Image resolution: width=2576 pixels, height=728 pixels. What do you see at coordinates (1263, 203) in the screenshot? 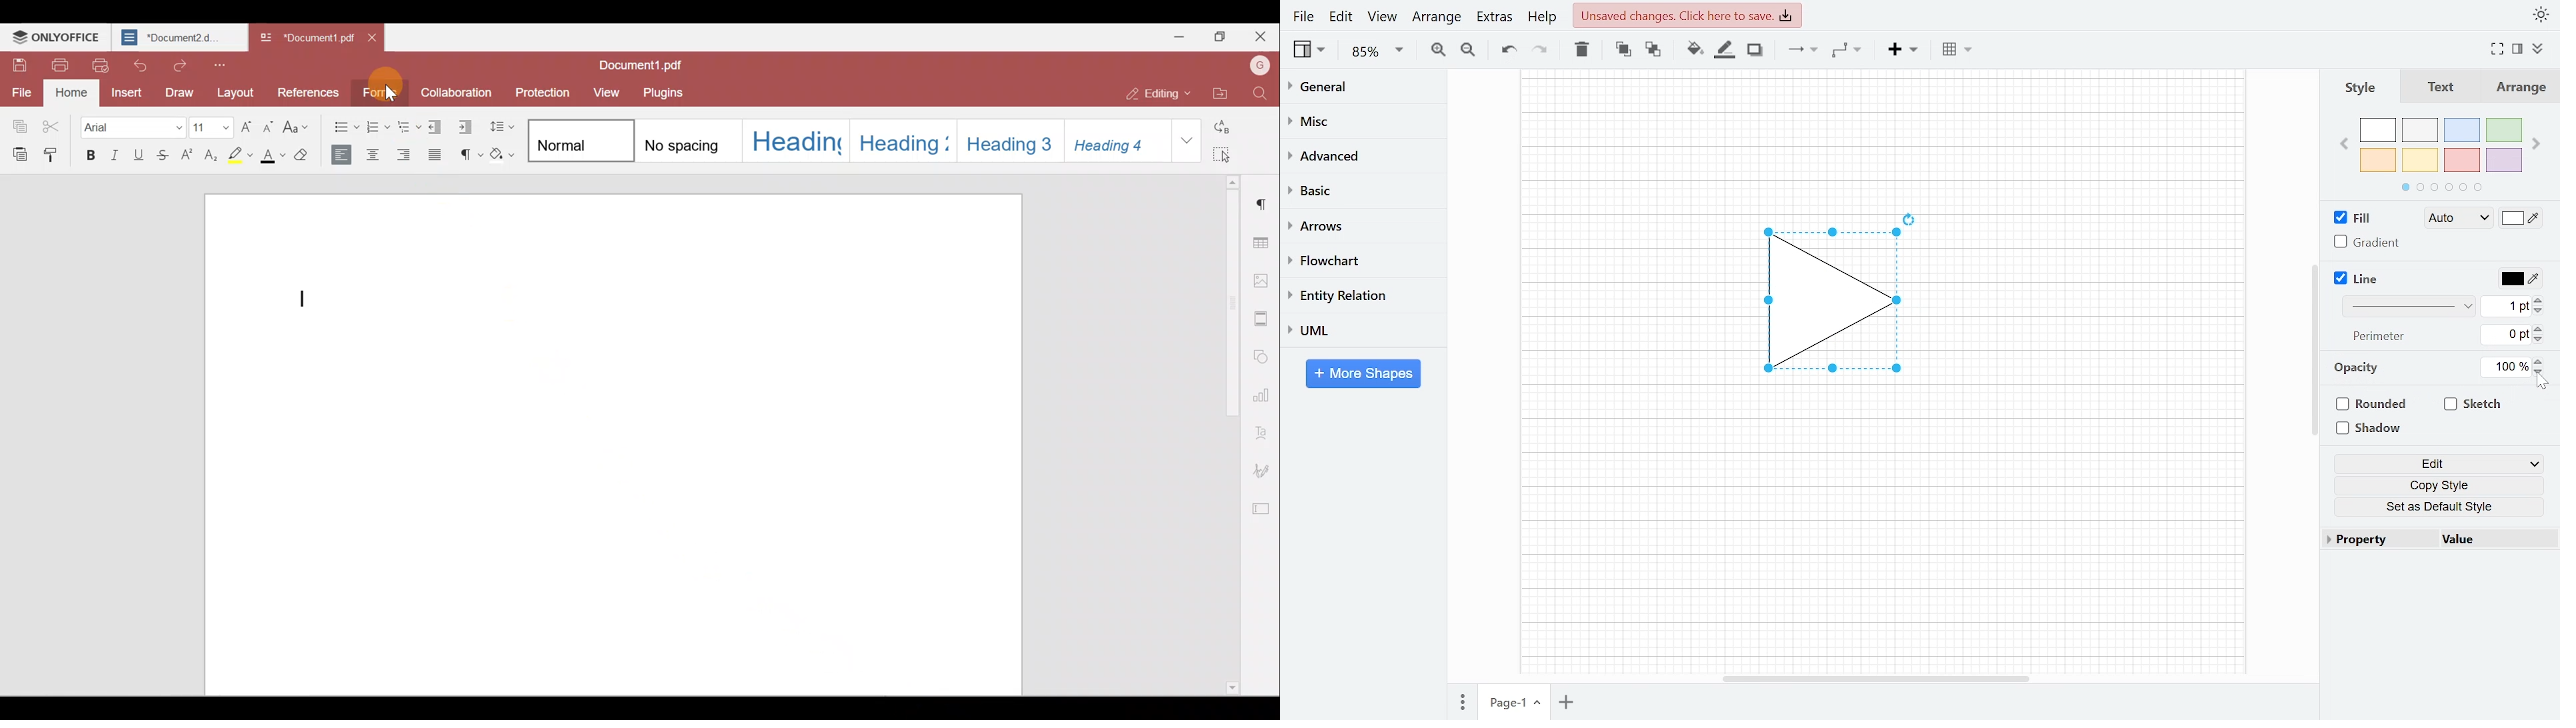
I see `Paragraph settings` at bounding box center [1263, 203].